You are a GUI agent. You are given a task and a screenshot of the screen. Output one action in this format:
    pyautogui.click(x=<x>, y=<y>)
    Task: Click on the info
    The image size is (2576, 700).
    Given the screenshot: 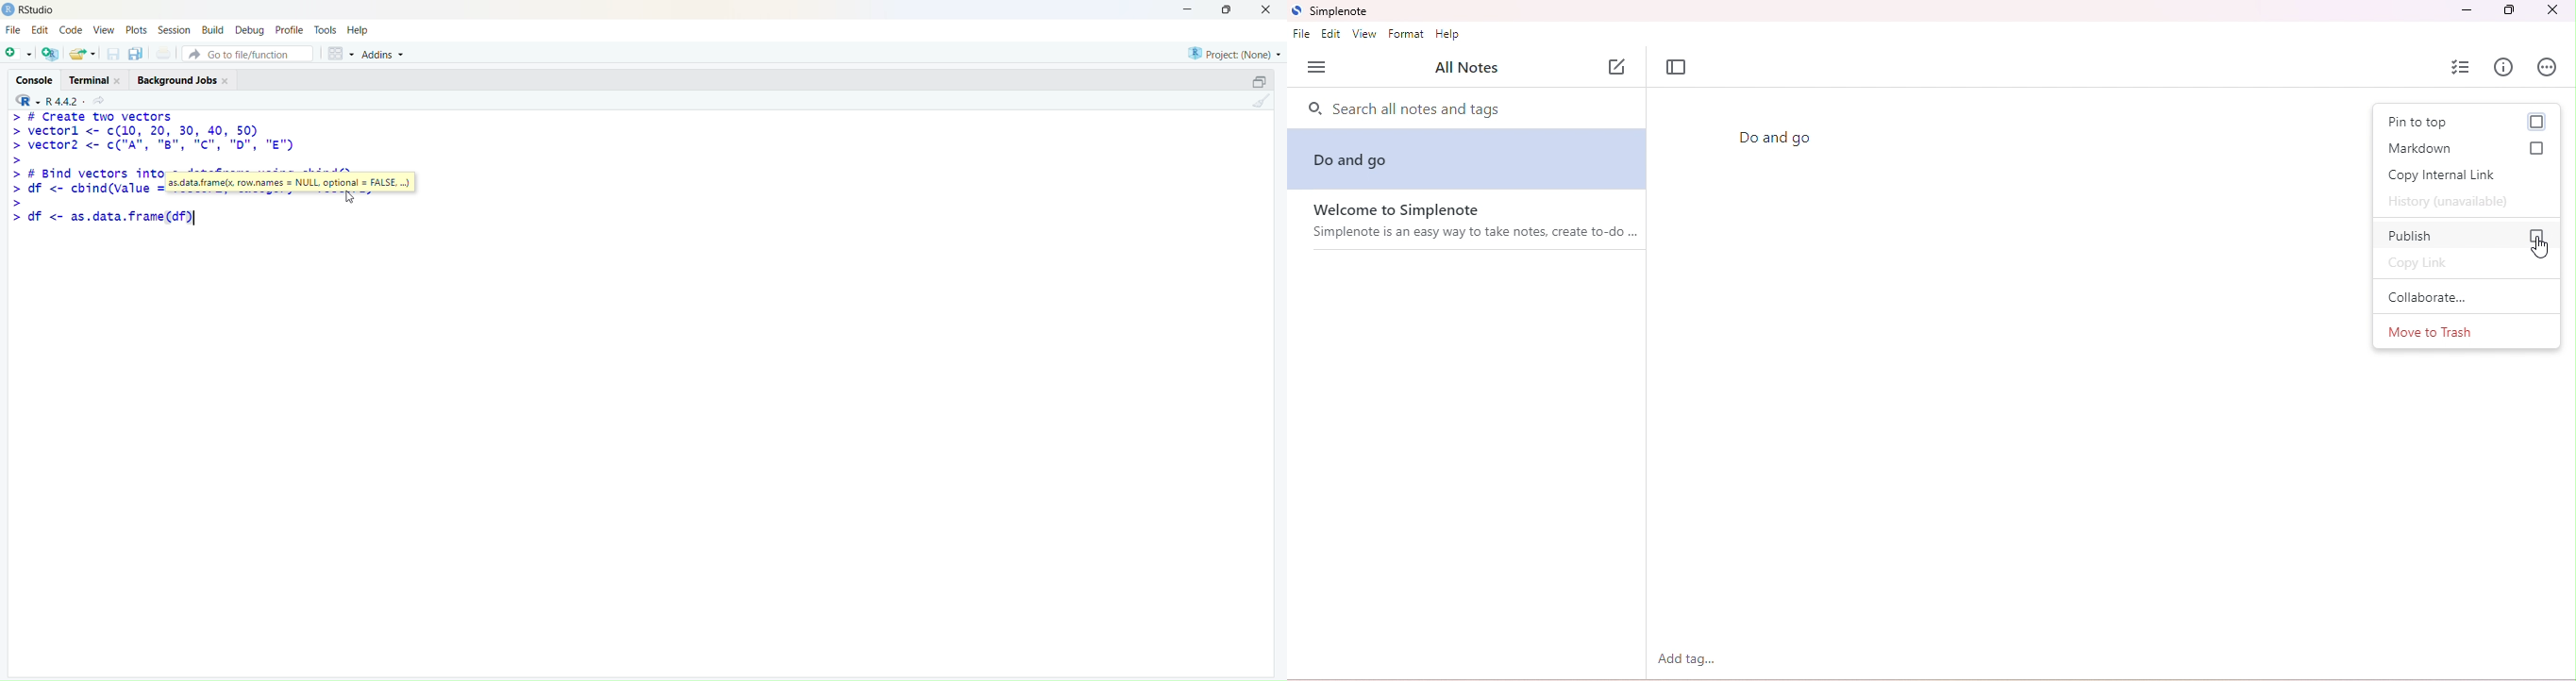 What is the action you would take?
    pyautogui.click(x=2507, y=66)
    